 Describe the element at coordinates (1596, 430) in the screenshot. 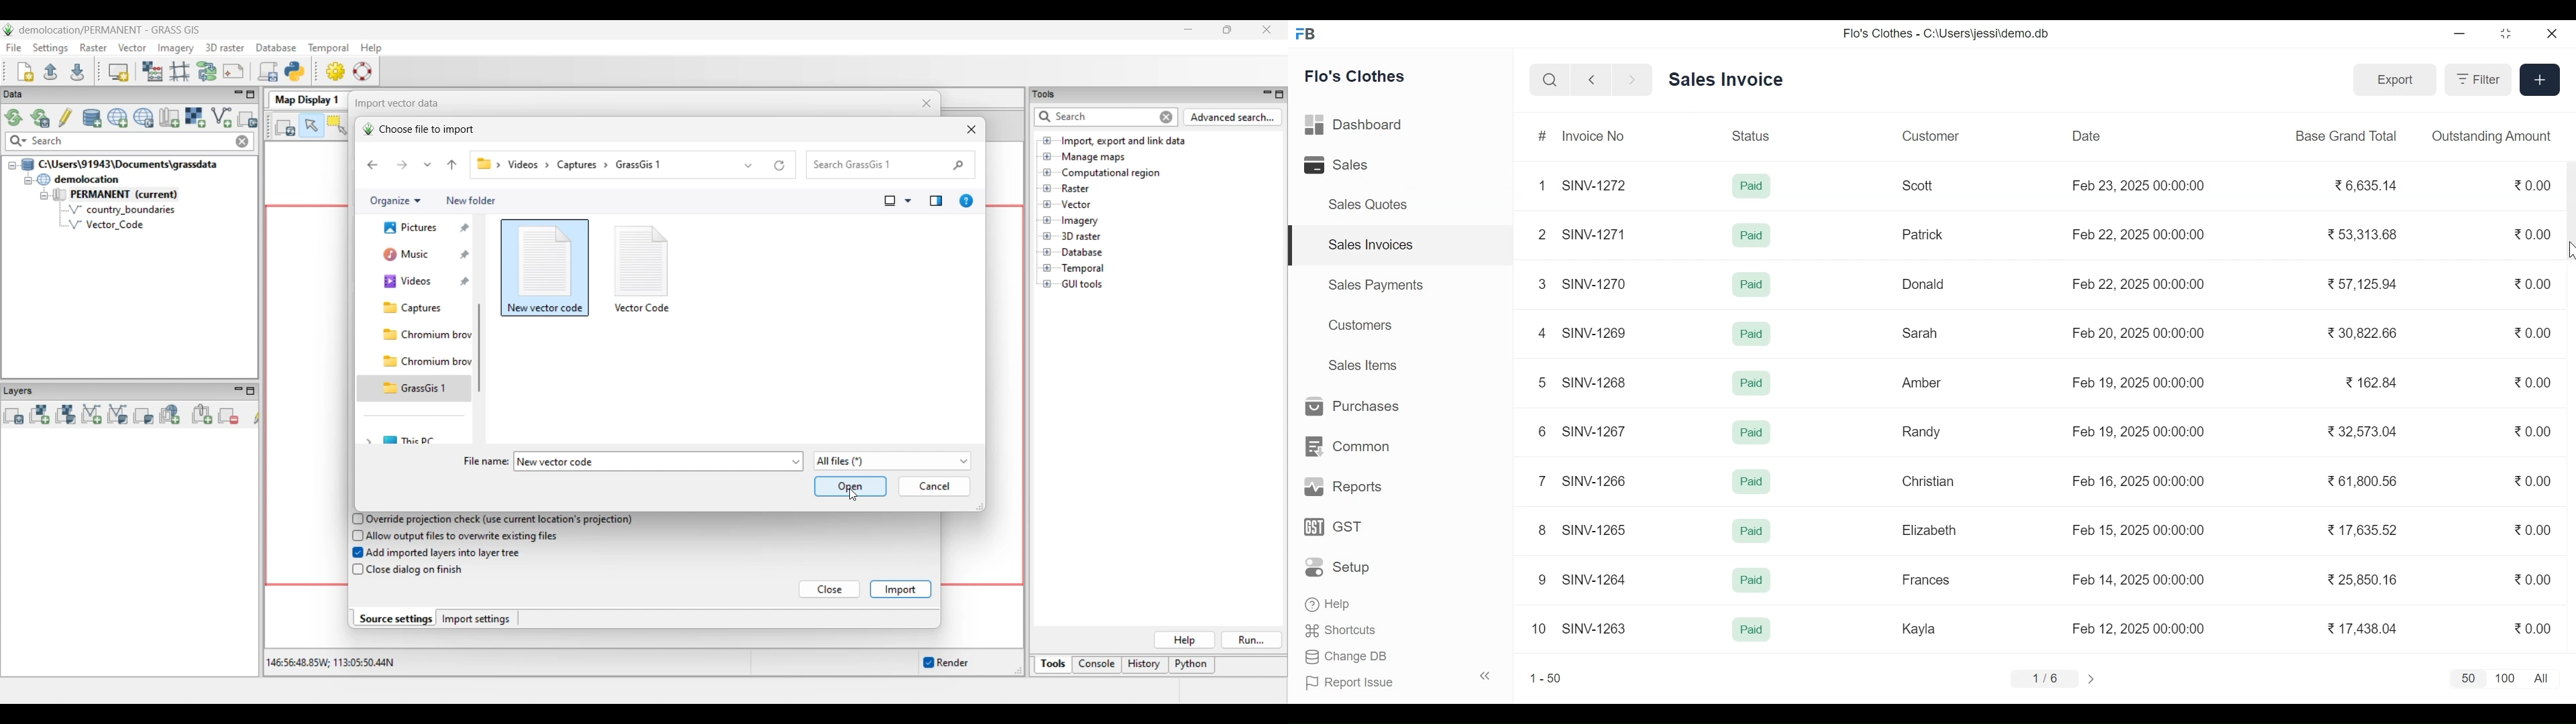

I see `SINV-1267` at that location.